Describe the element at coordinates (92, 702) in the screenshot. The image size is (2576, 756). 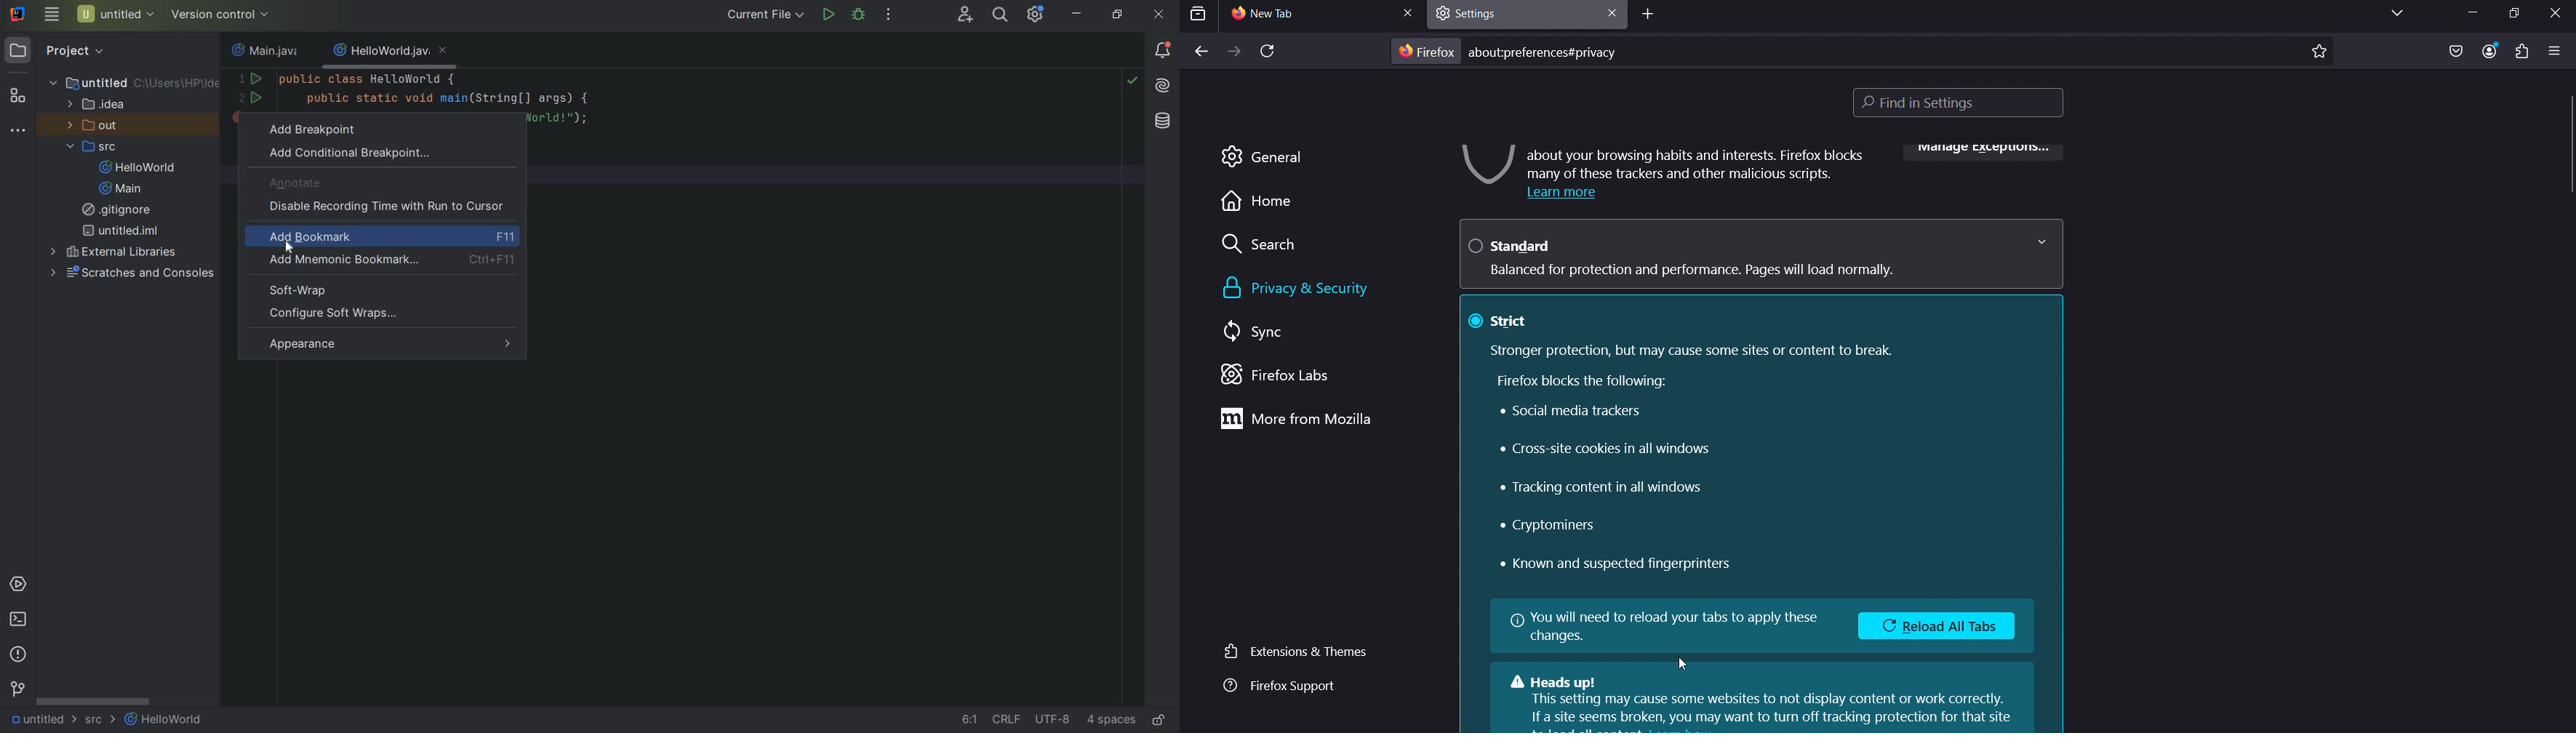
I see `scrollbar` at that location.